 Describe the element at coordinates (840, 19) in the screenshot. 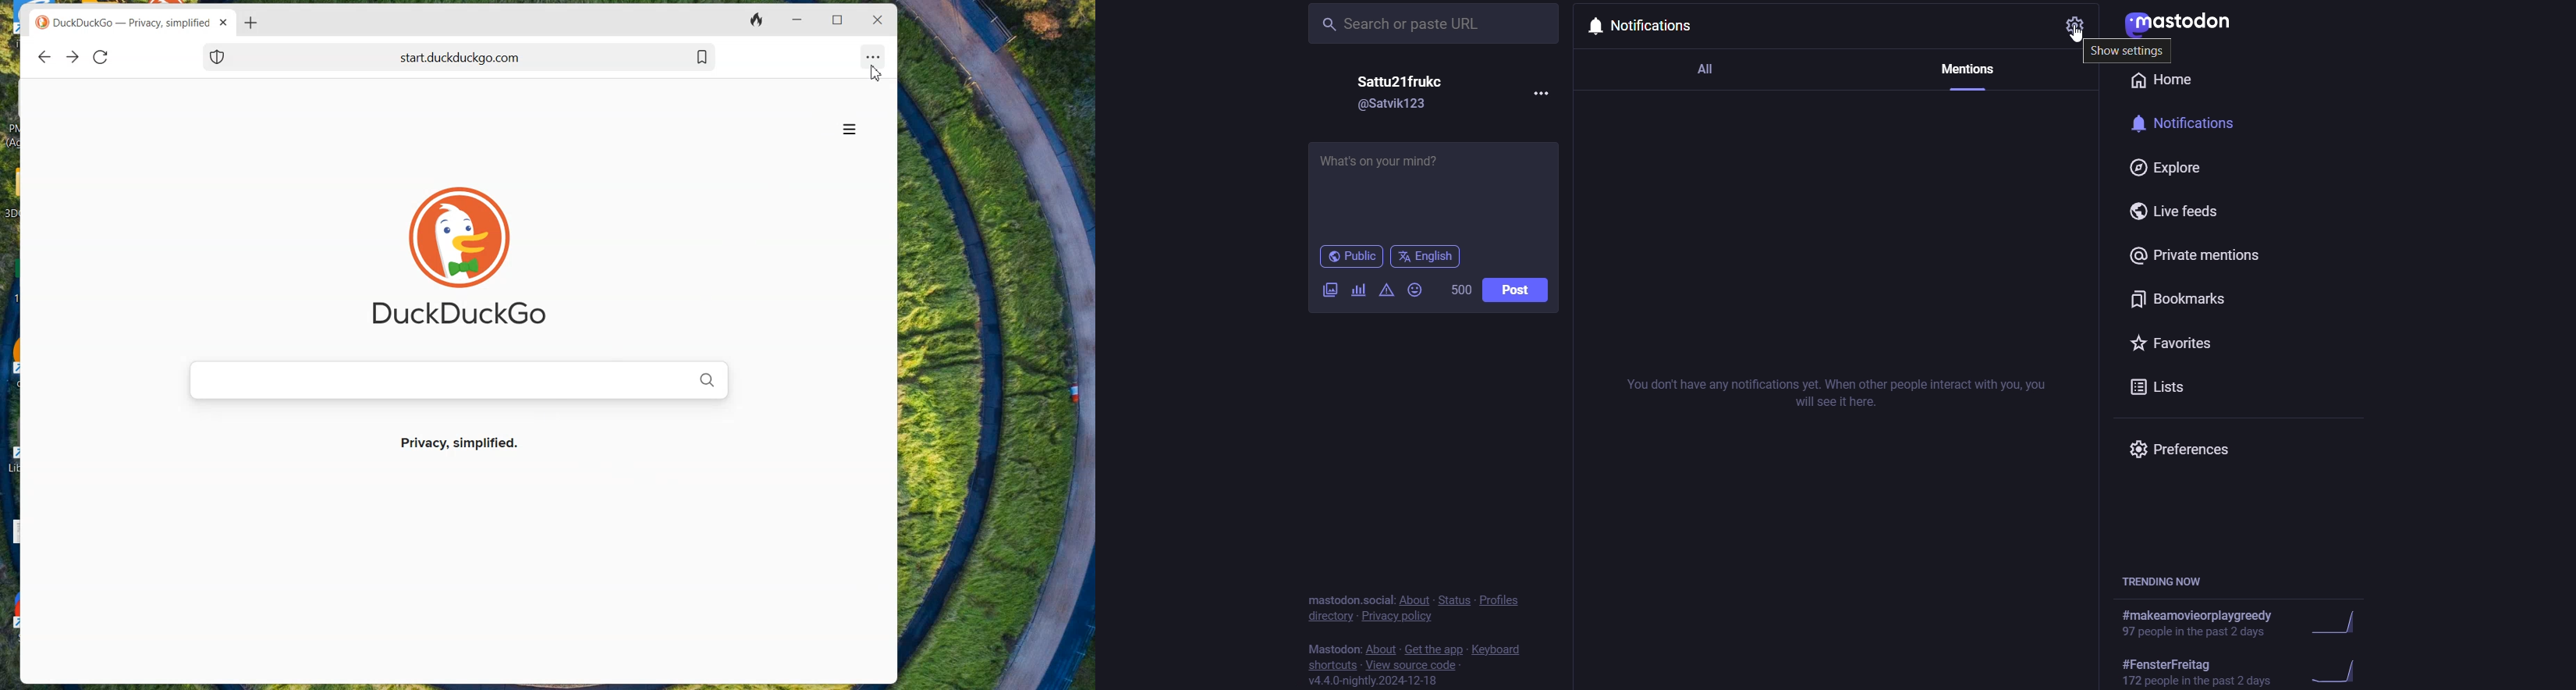

I see `Maximize ` at that location.